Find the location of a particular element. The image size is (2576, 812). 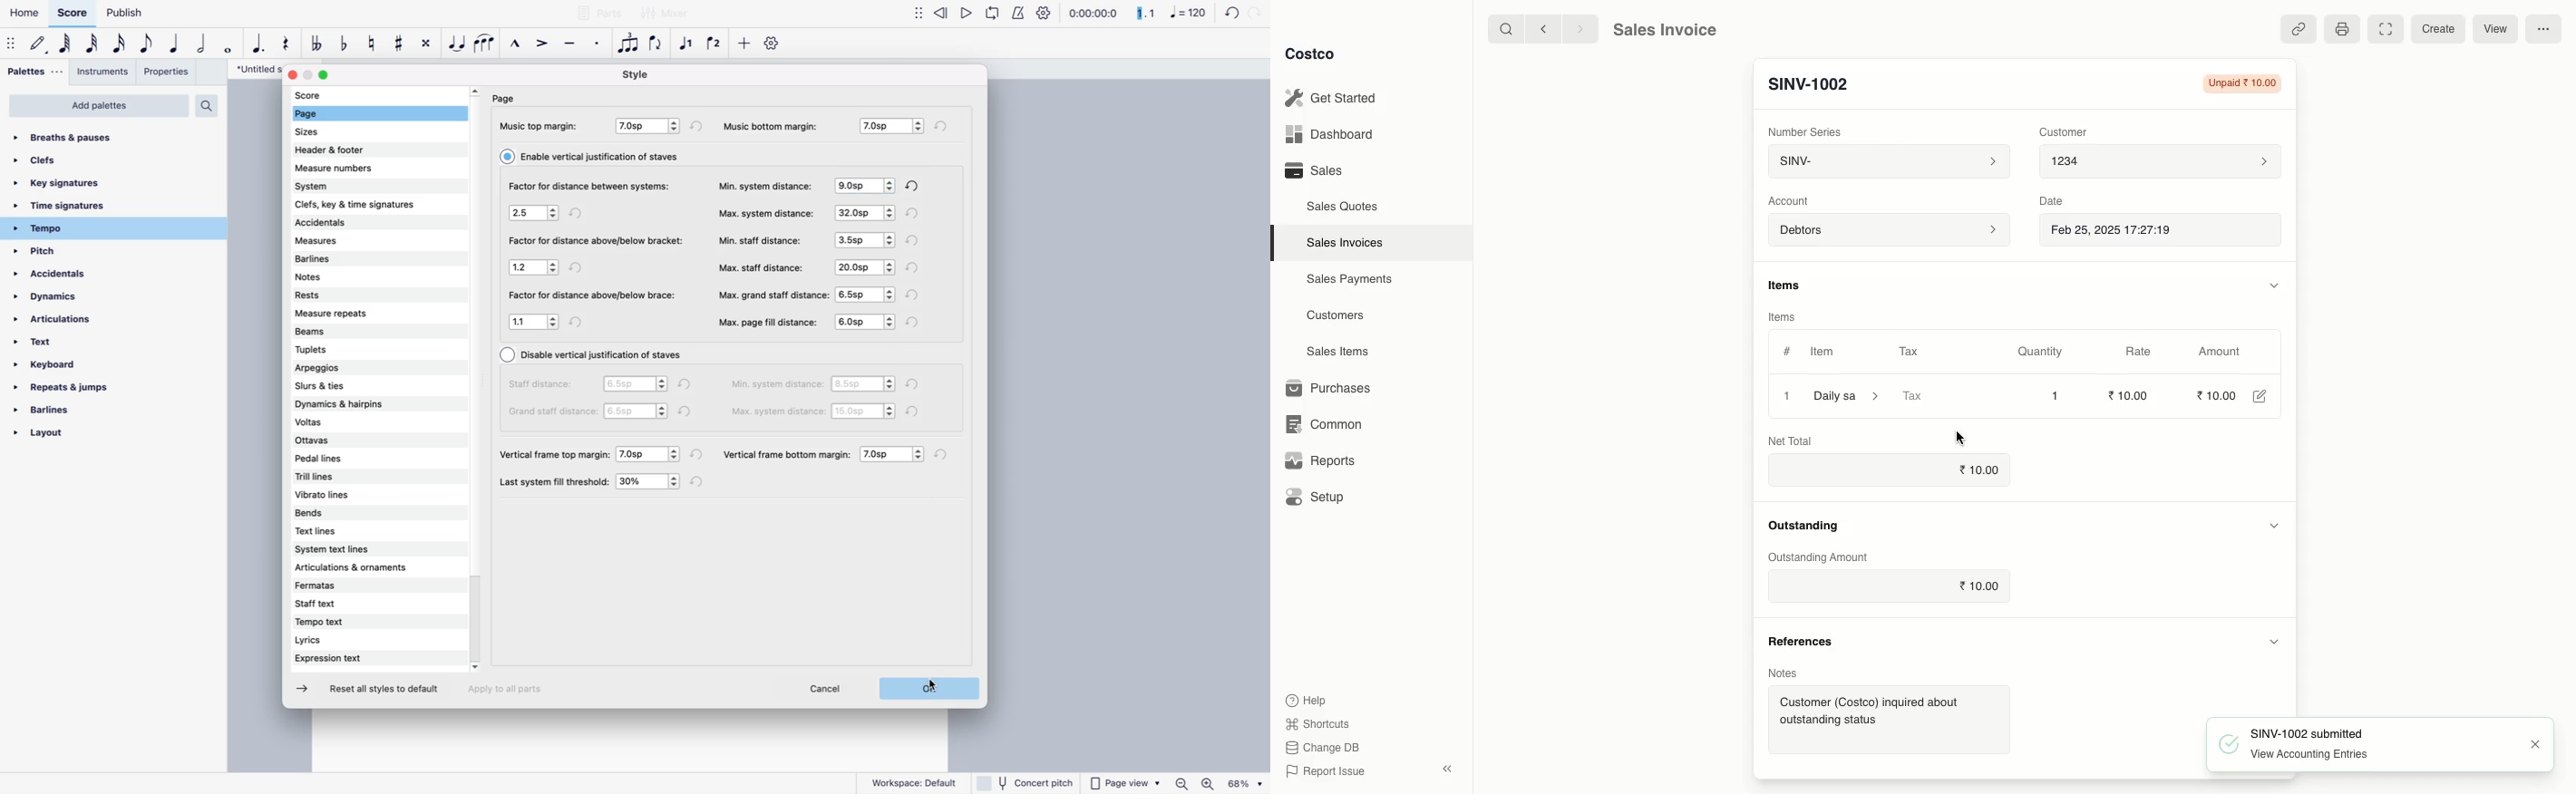

rests is located at coordinates (349, 293).